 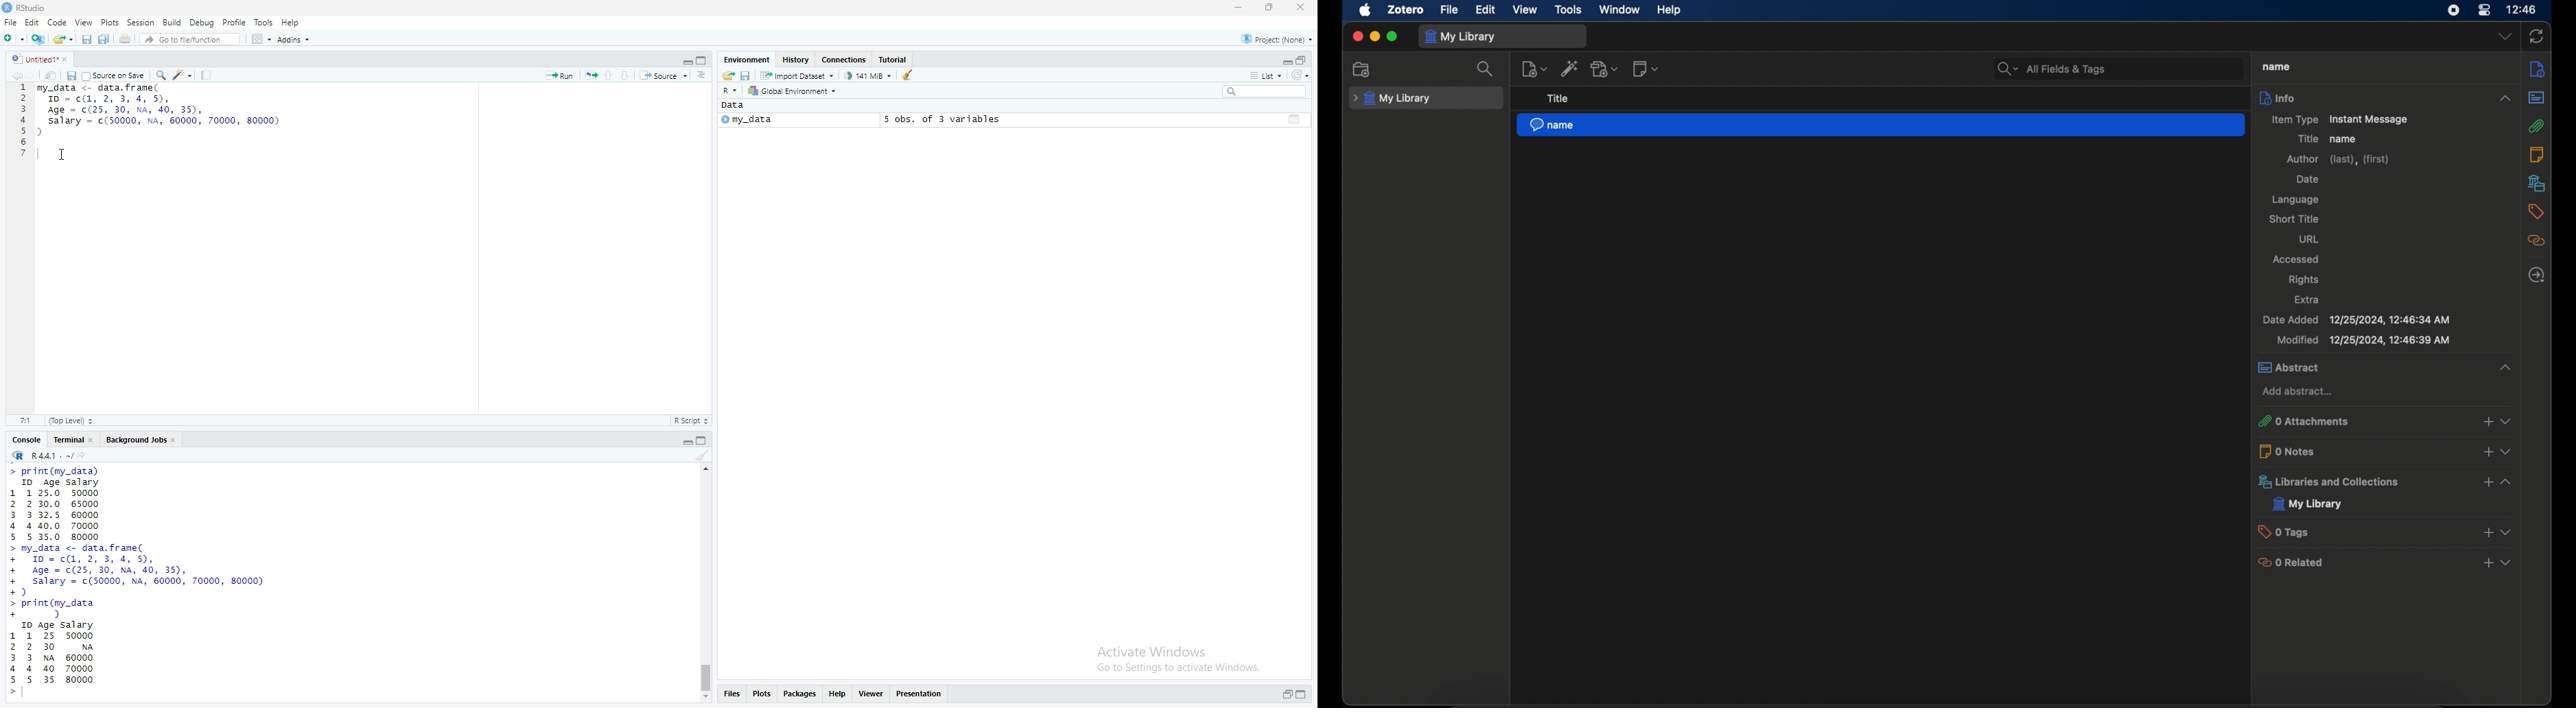 What do you see at coordinates (162, 74) in the screenshot?
I see `Find/replace` at bounding box center [162, 74].